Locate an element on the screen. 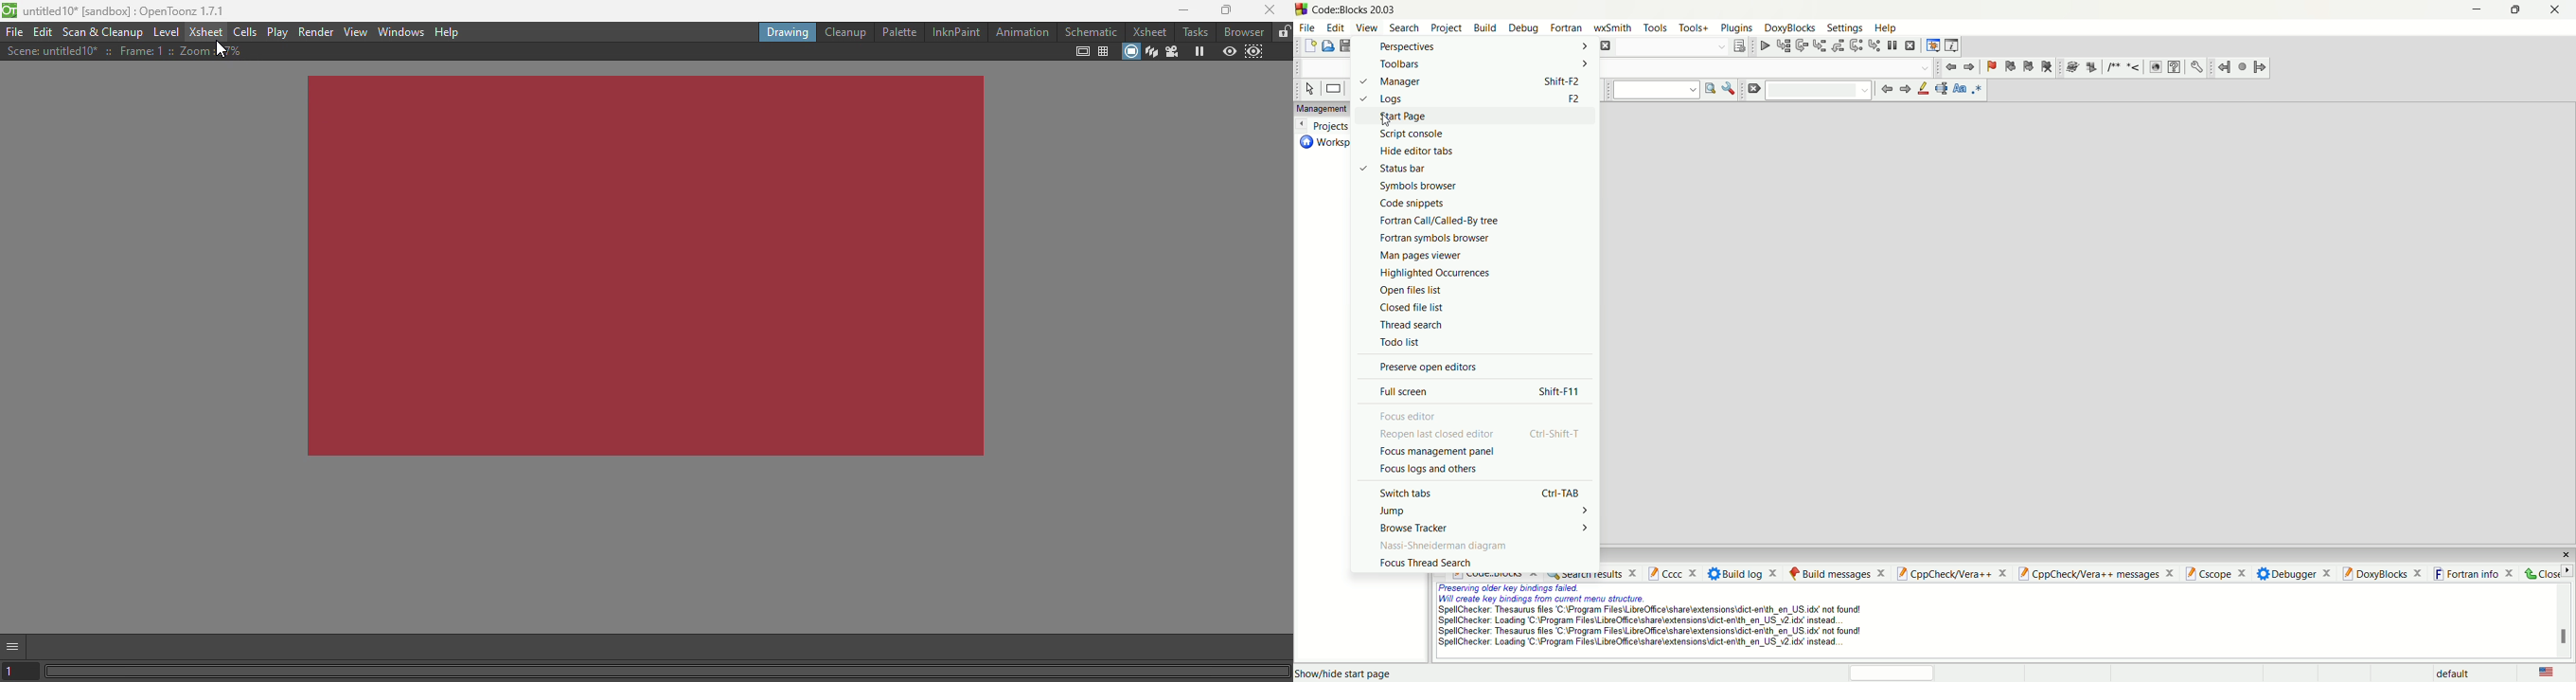 The width and height of the screenshot is (2576, 700). focus management panel is located at coordinates (1436, 451).